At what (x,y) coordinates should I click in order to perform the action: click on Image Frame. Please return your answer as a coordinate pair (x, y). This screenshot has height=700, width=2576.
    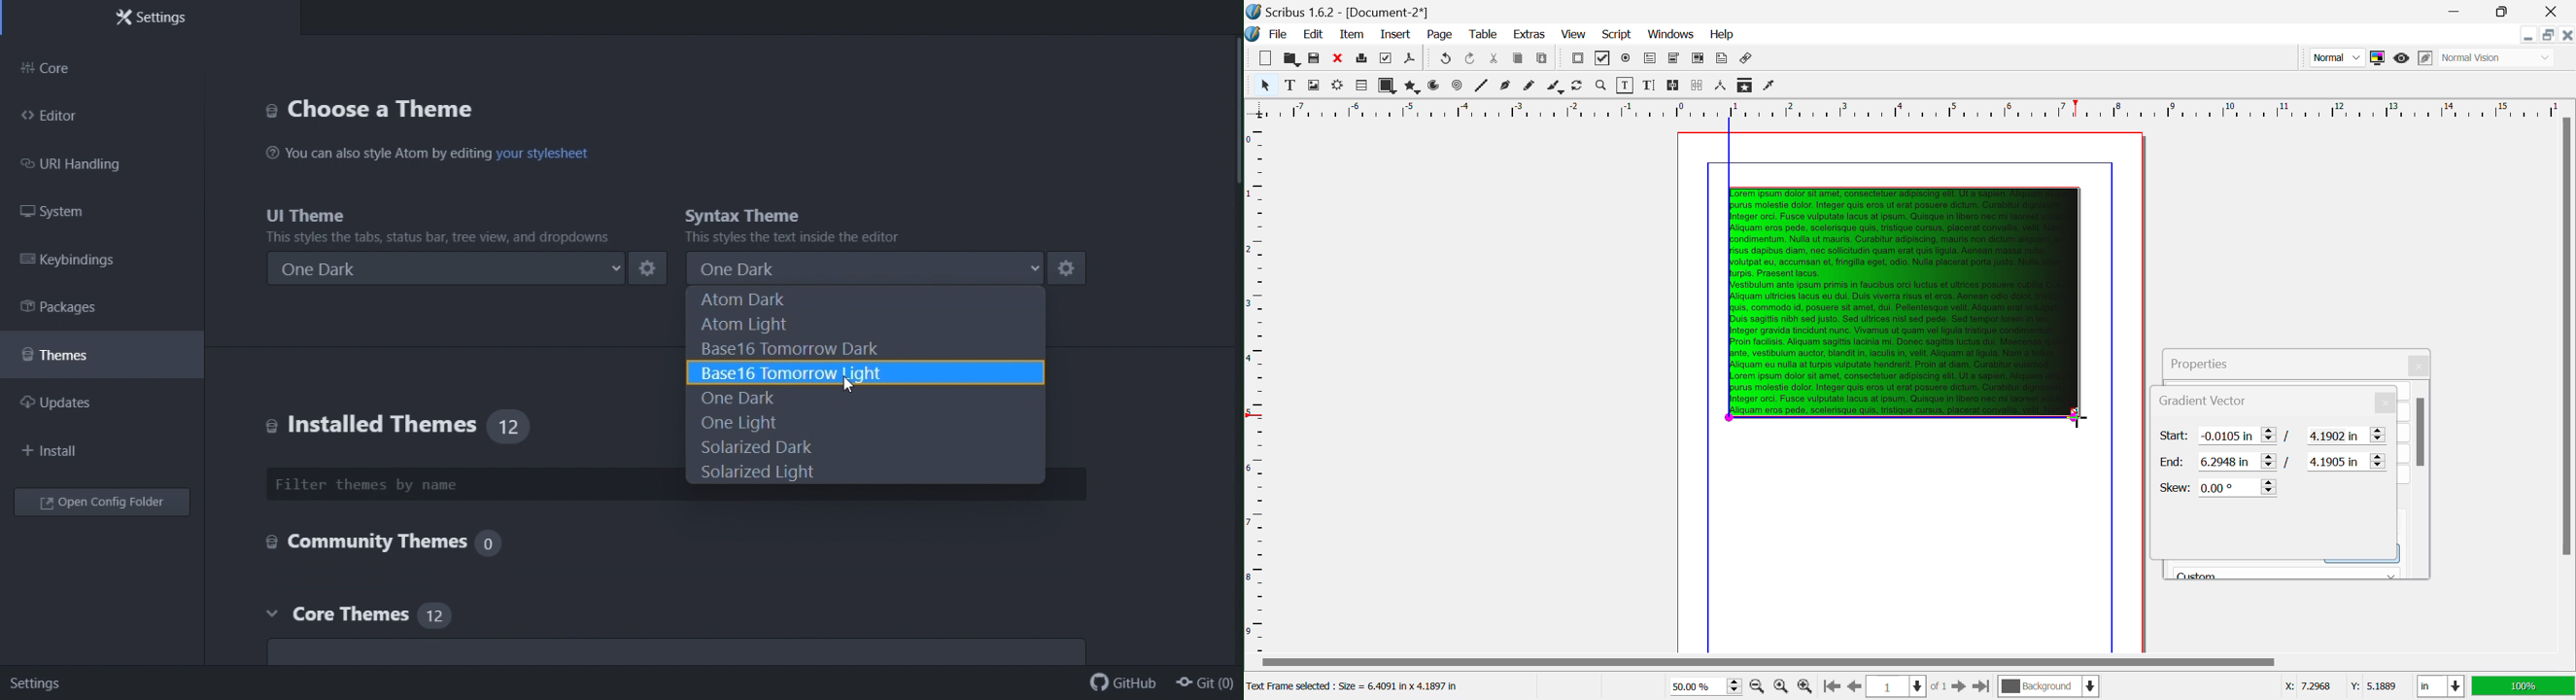
    Looking at the image, I should click on (1313, 85).